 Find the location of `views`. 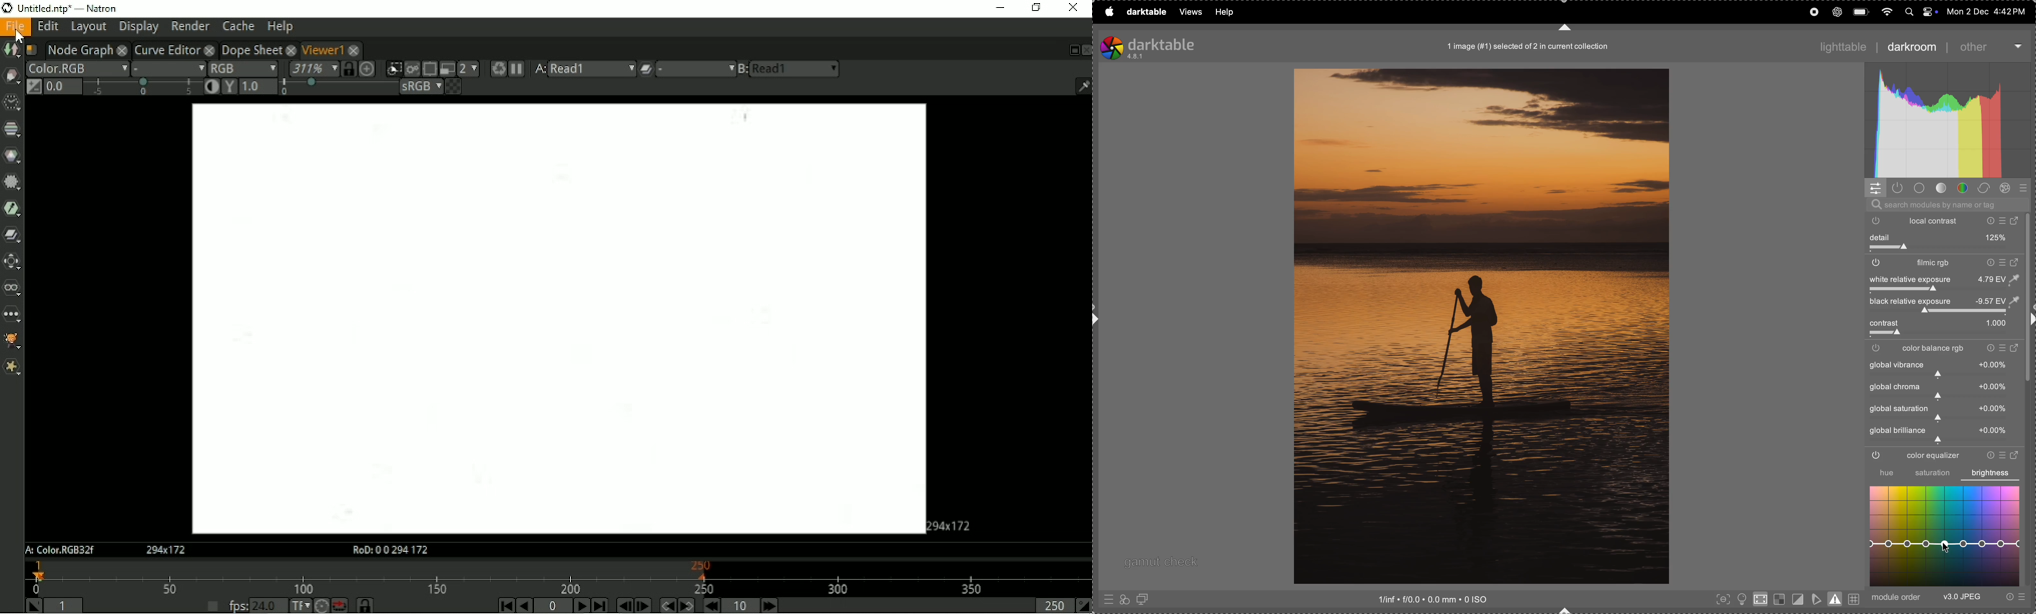

views is located at coordinates (1188, 12).